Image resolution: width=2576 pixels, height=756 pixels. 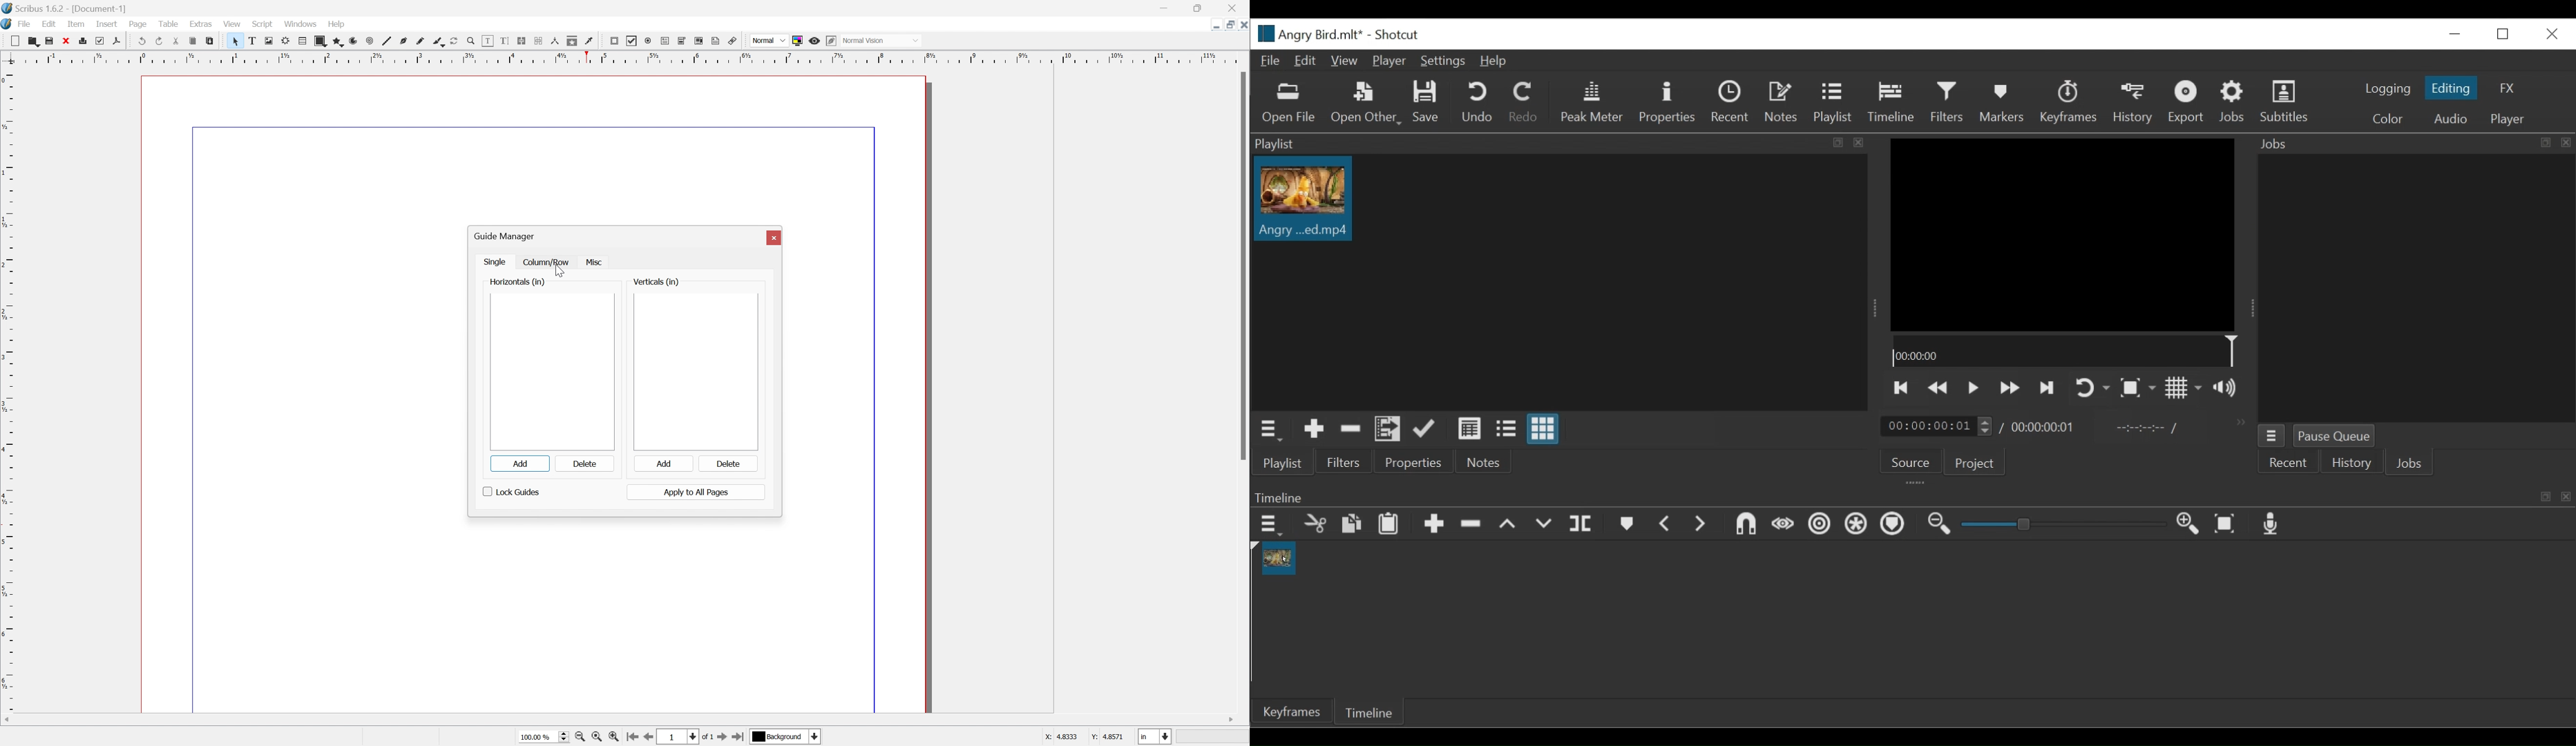 What do you see at coordinates (654, 281) in the screenshot?
I see `verticals(in)` at bounding box center [654, 281].